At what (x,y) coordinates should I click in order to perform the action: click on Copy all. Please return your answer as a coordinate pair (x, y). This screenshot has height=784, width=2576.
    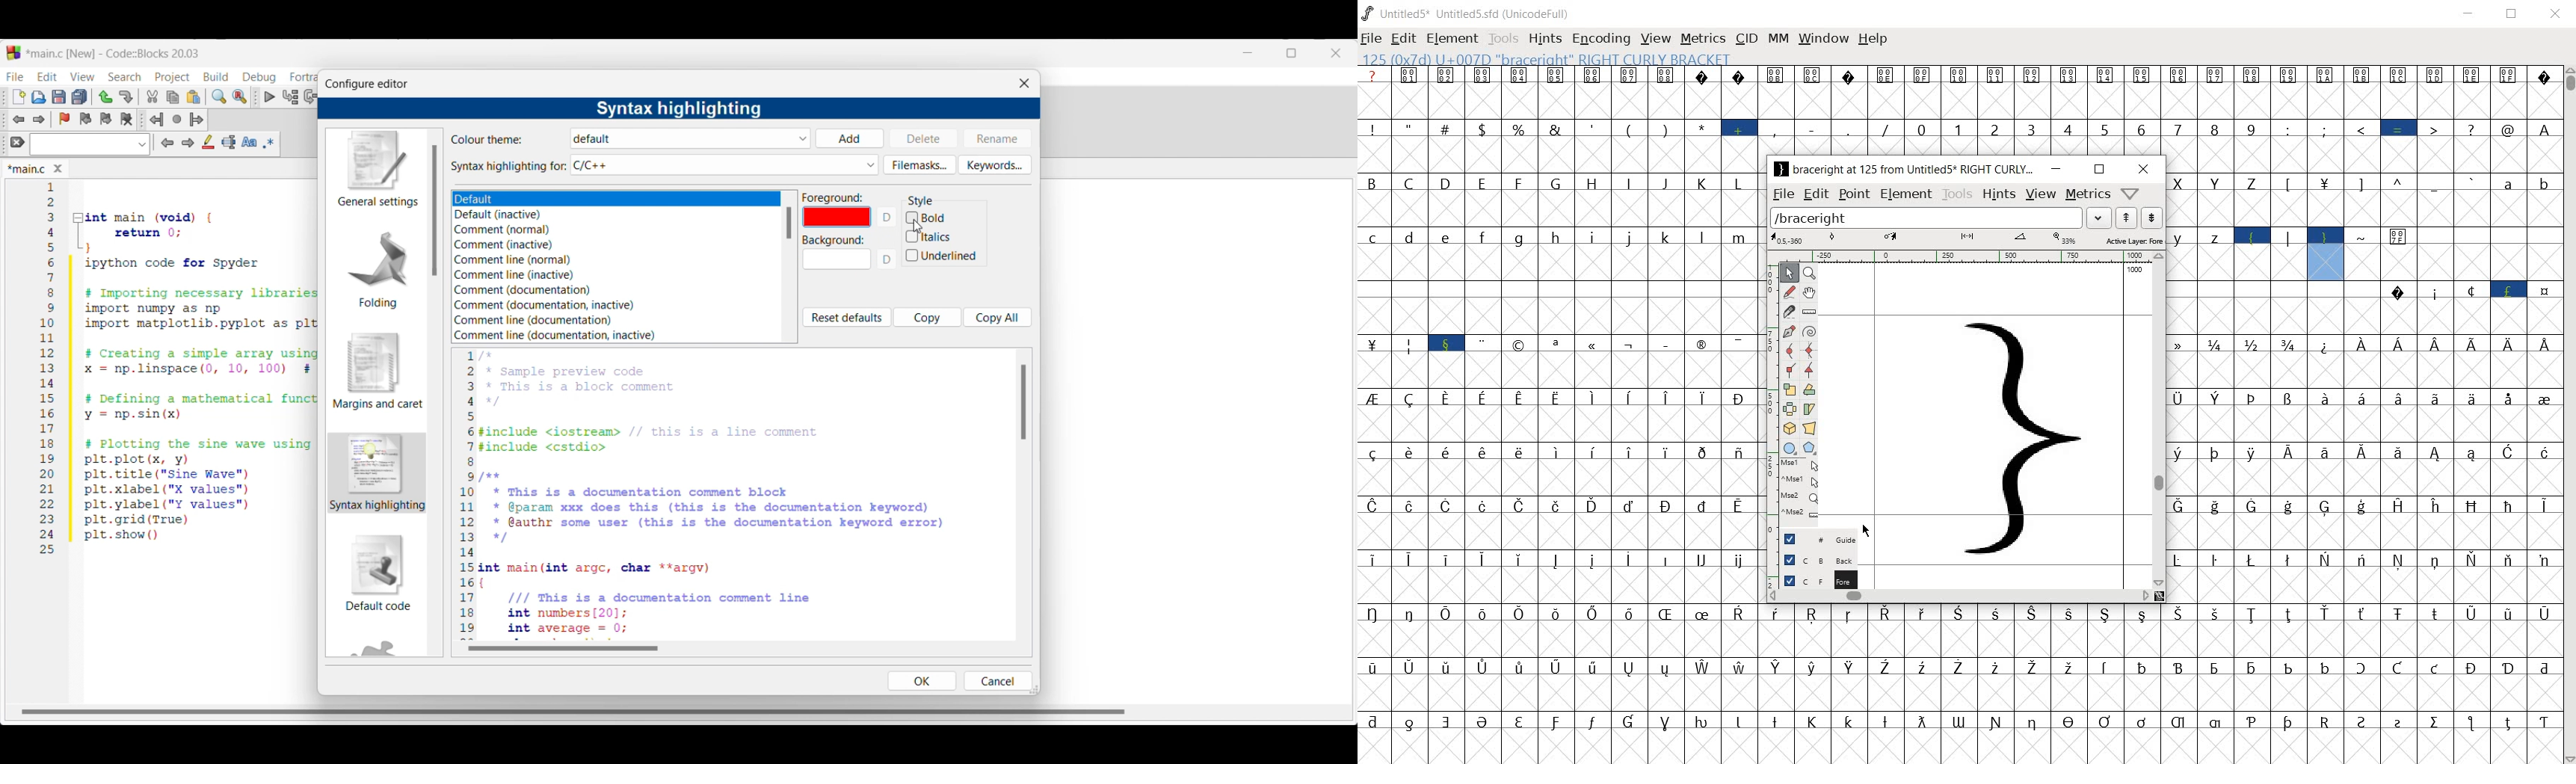
    Looking at the image, I should click on (998, 317).